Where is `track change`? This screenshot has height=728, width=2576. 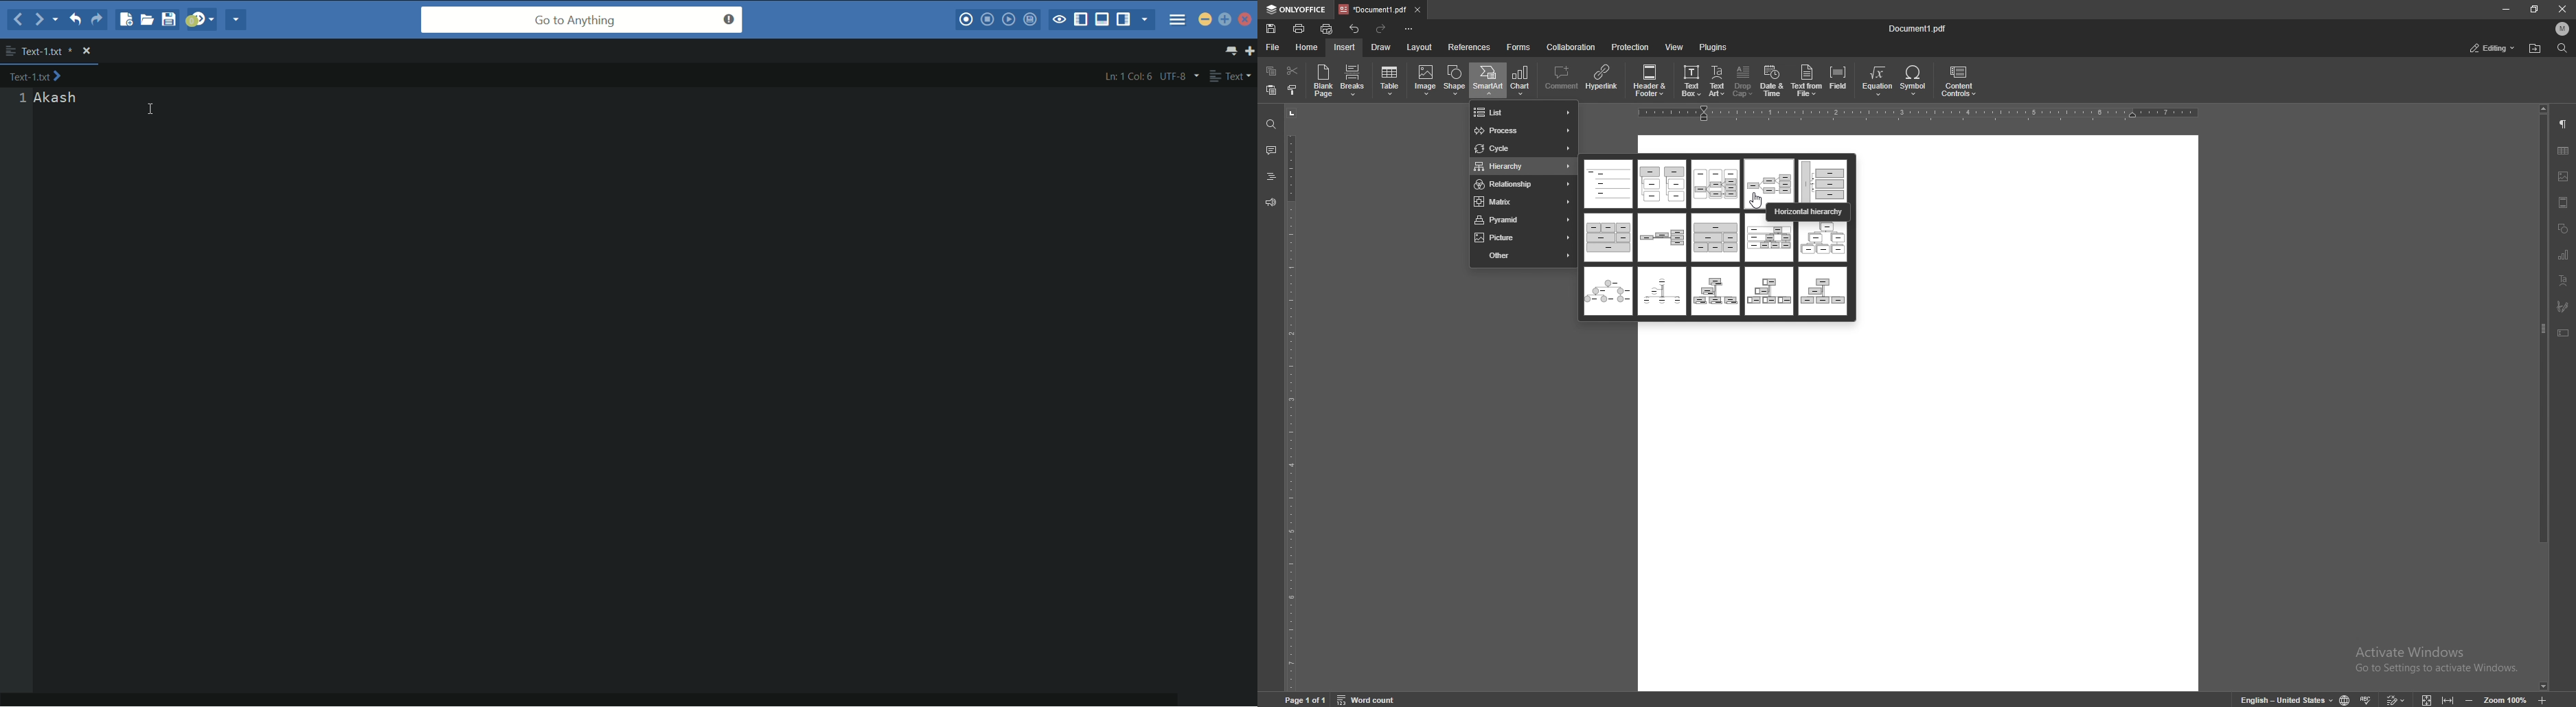
track change is located at coordinates (2395, 699).